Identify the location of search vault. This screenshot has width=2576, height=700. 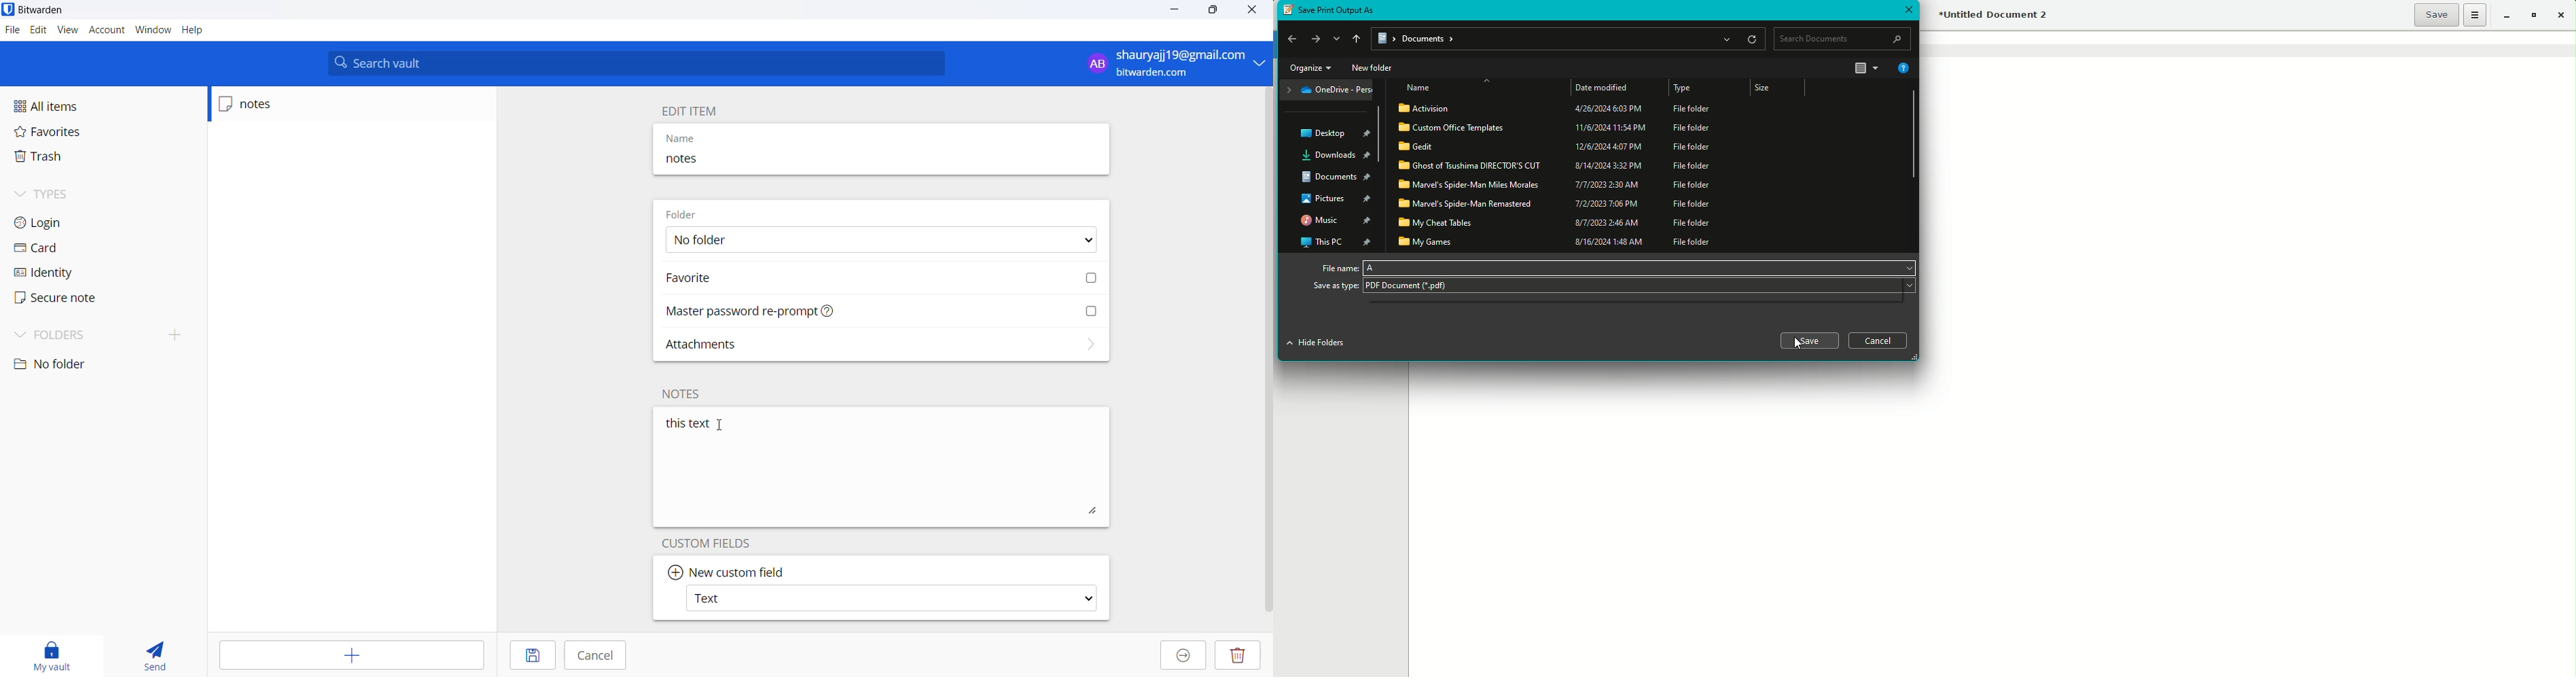
(639, 63).